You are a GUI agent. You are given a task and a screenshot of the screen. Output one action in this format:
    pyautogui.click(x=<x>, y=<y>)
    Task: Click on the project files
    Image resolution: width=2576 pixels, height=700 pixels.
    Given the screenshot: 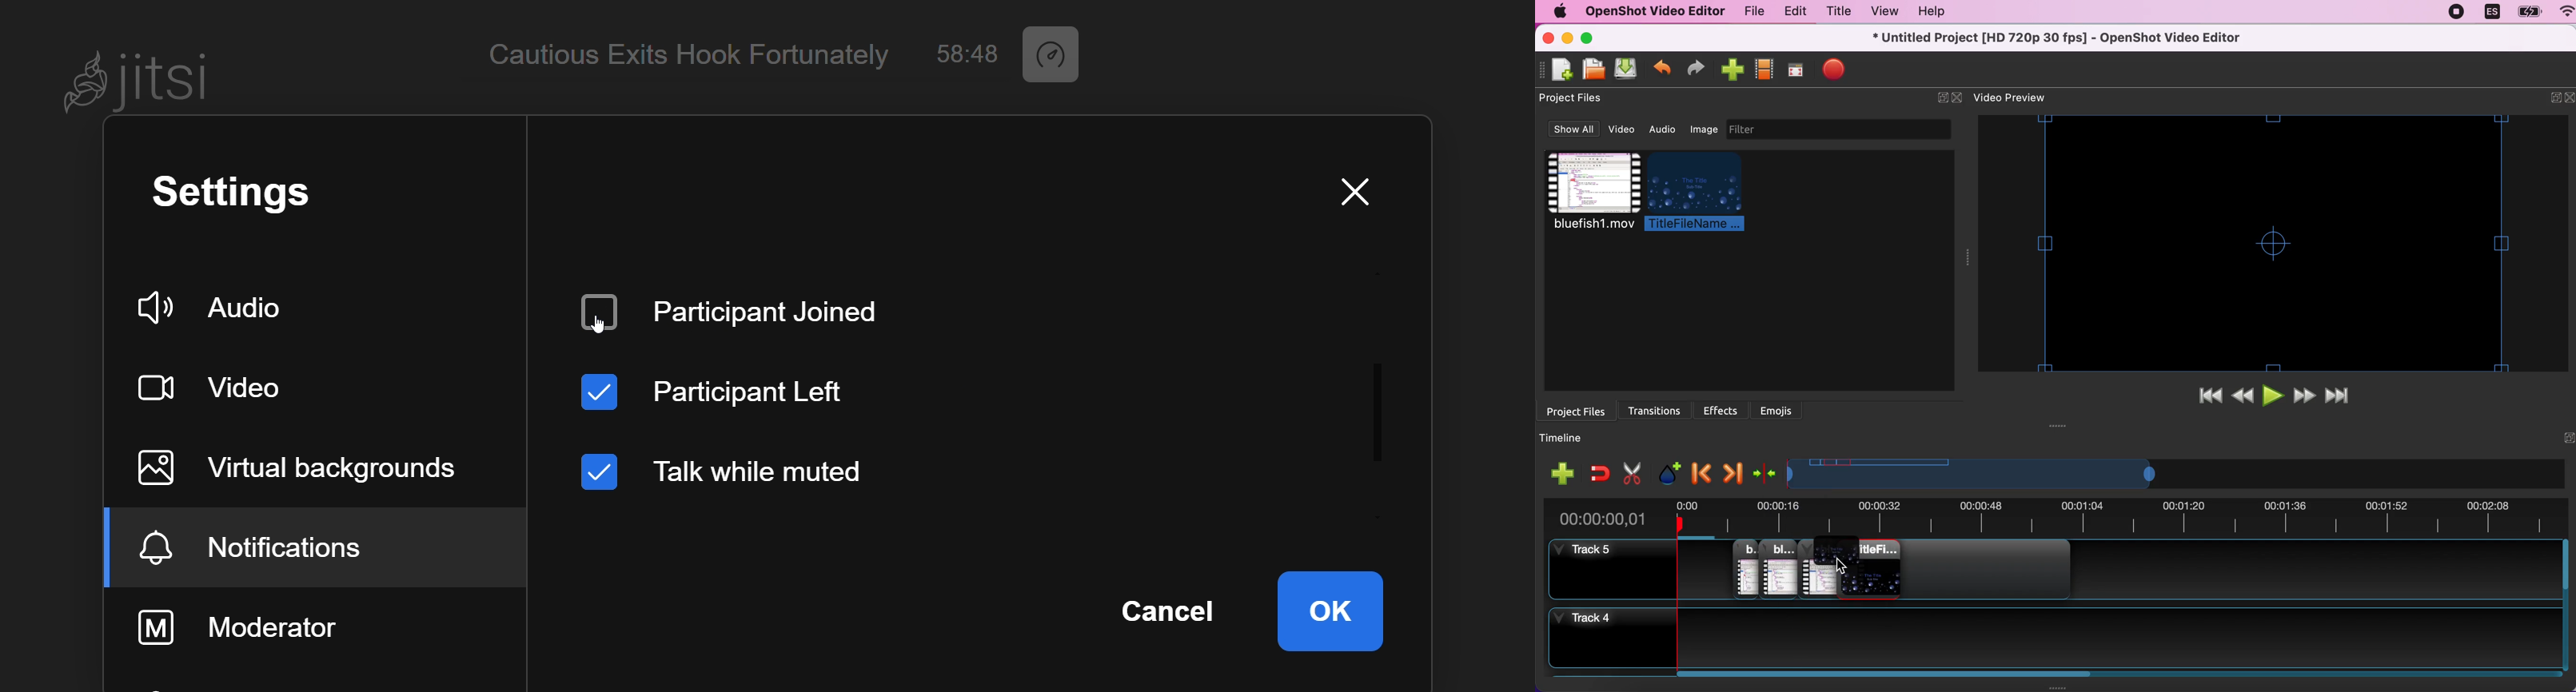 What is the action you would take?
    pyautogui.click(x=1580, y=410)
    